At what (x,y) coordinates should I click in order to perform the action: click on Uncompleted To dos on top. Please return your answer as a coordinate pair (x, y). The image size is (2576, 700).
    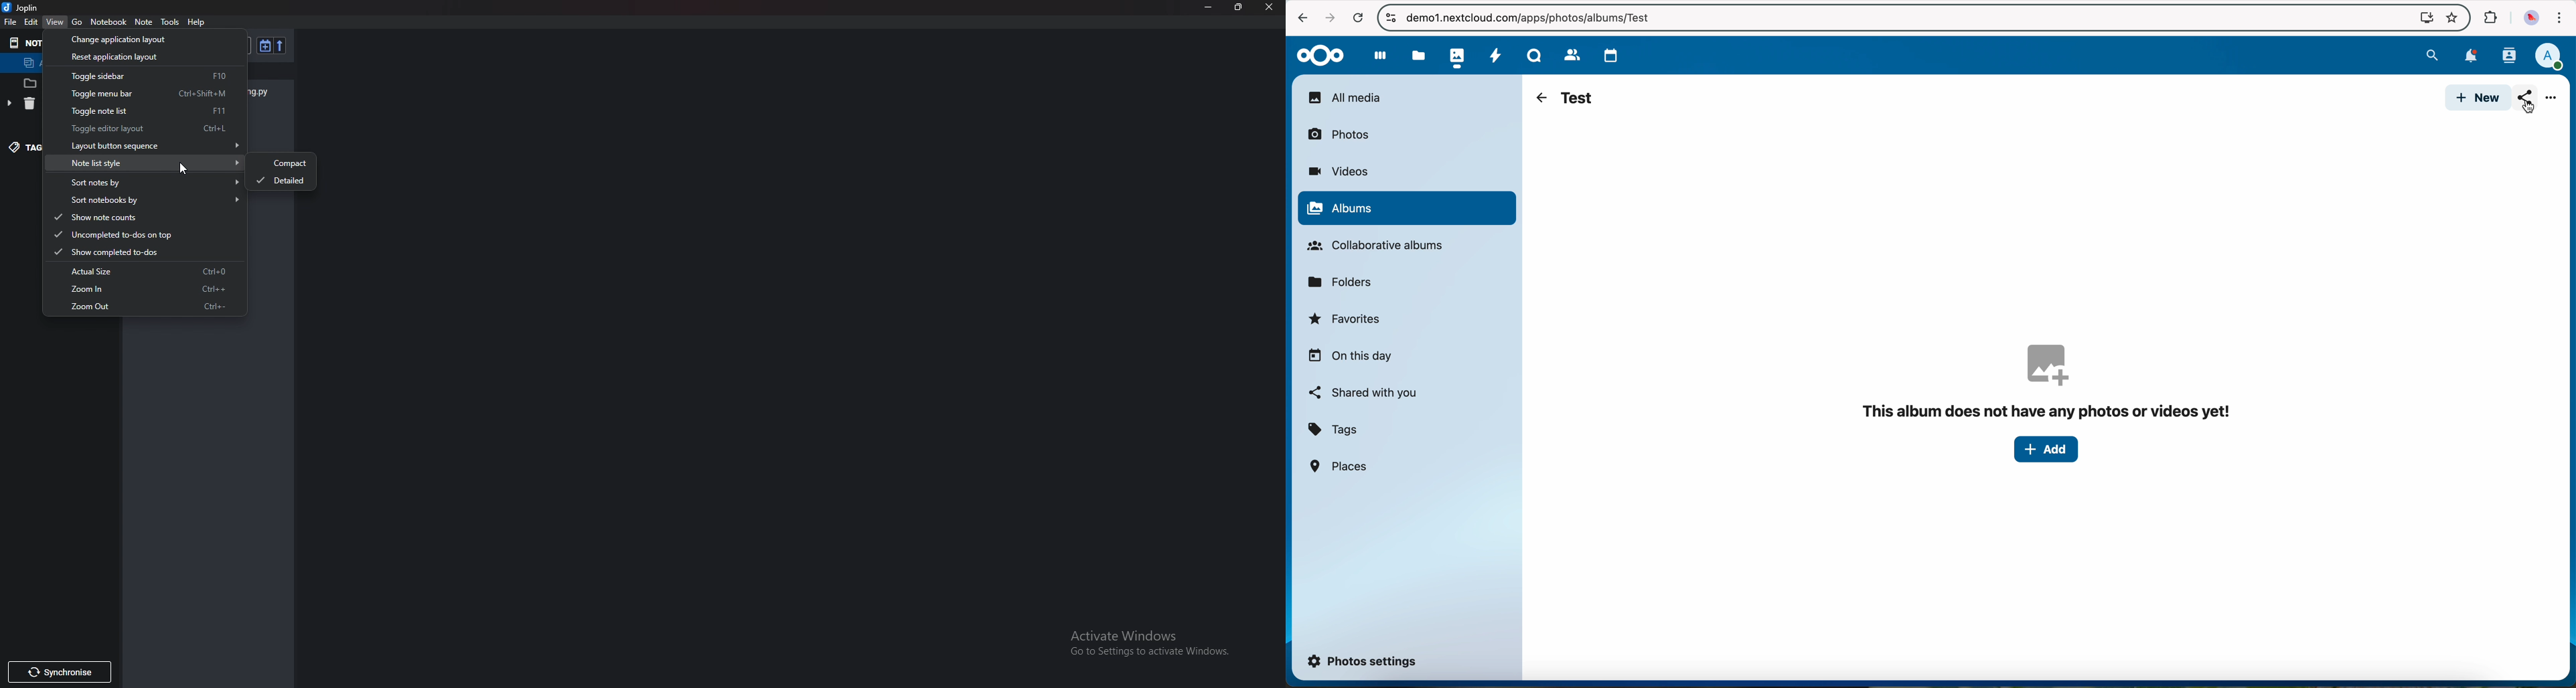
    Looking at the image, I should click on (141, 234).